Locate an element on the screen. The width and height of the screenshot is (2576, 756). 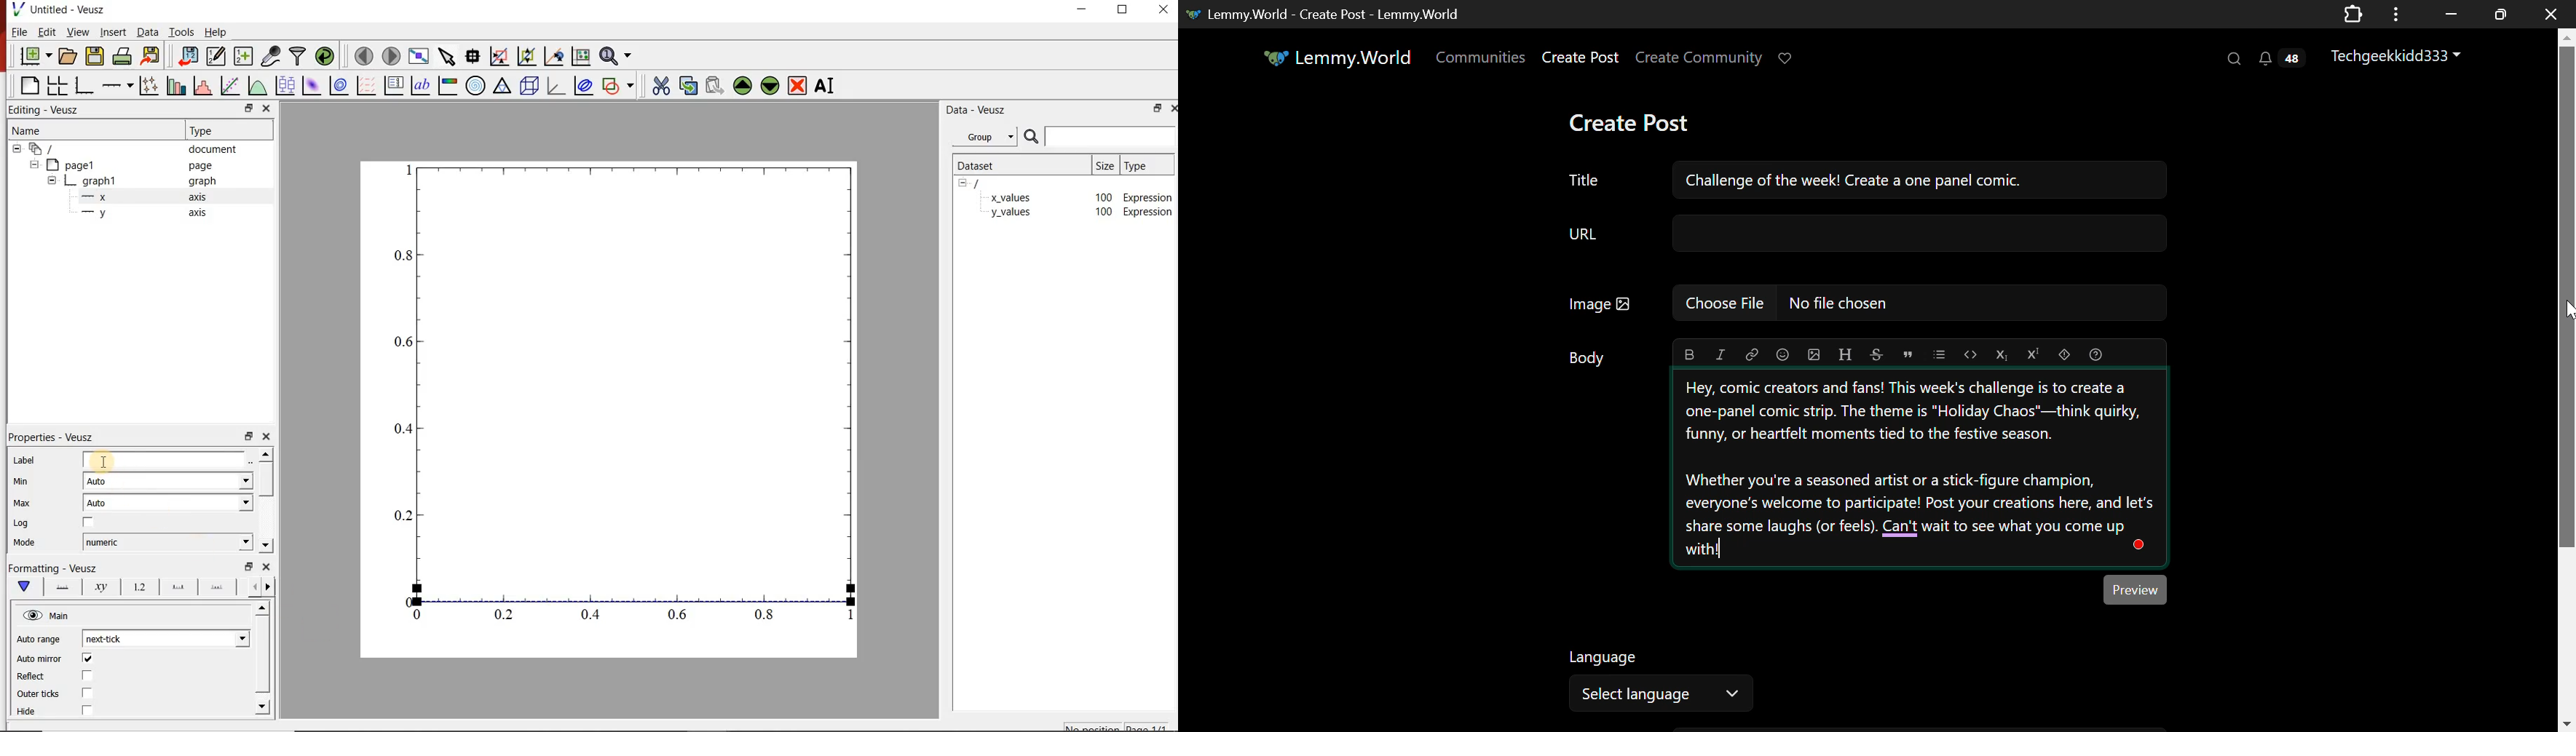
Label is located at coordinates (25, 461).